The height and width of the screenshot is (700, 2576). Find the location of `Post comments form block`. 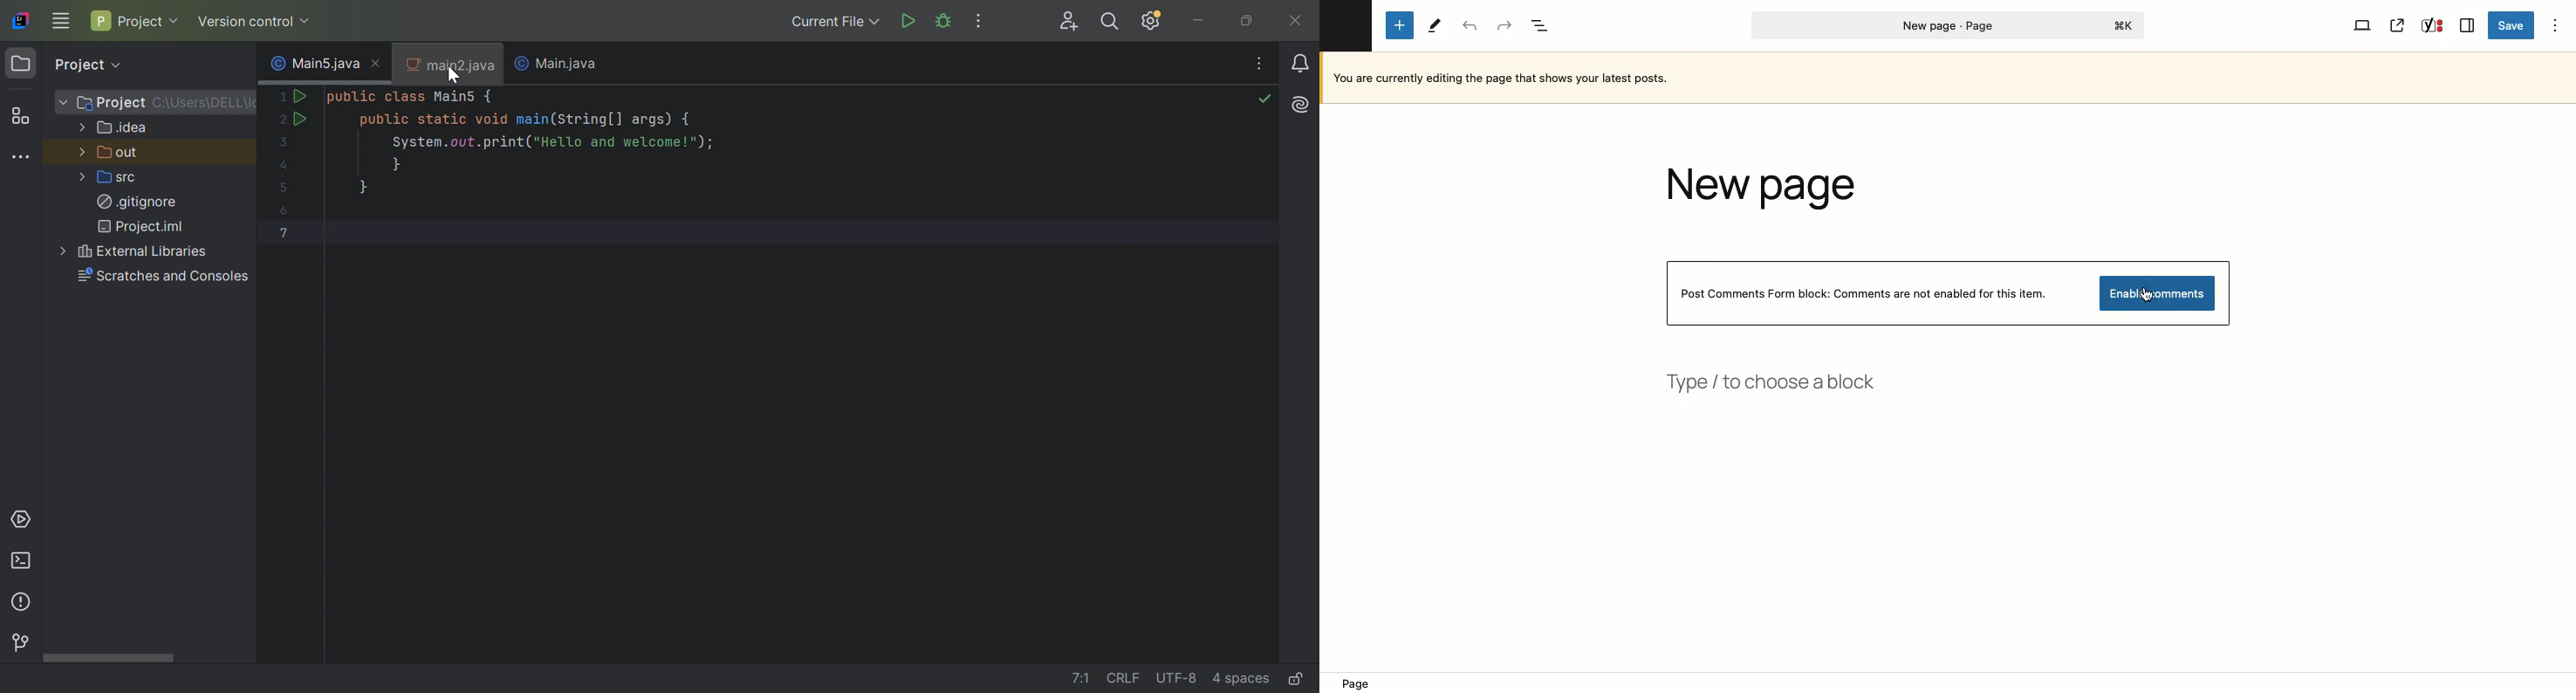

Post comments form block is located at coordinates (1871, 294).